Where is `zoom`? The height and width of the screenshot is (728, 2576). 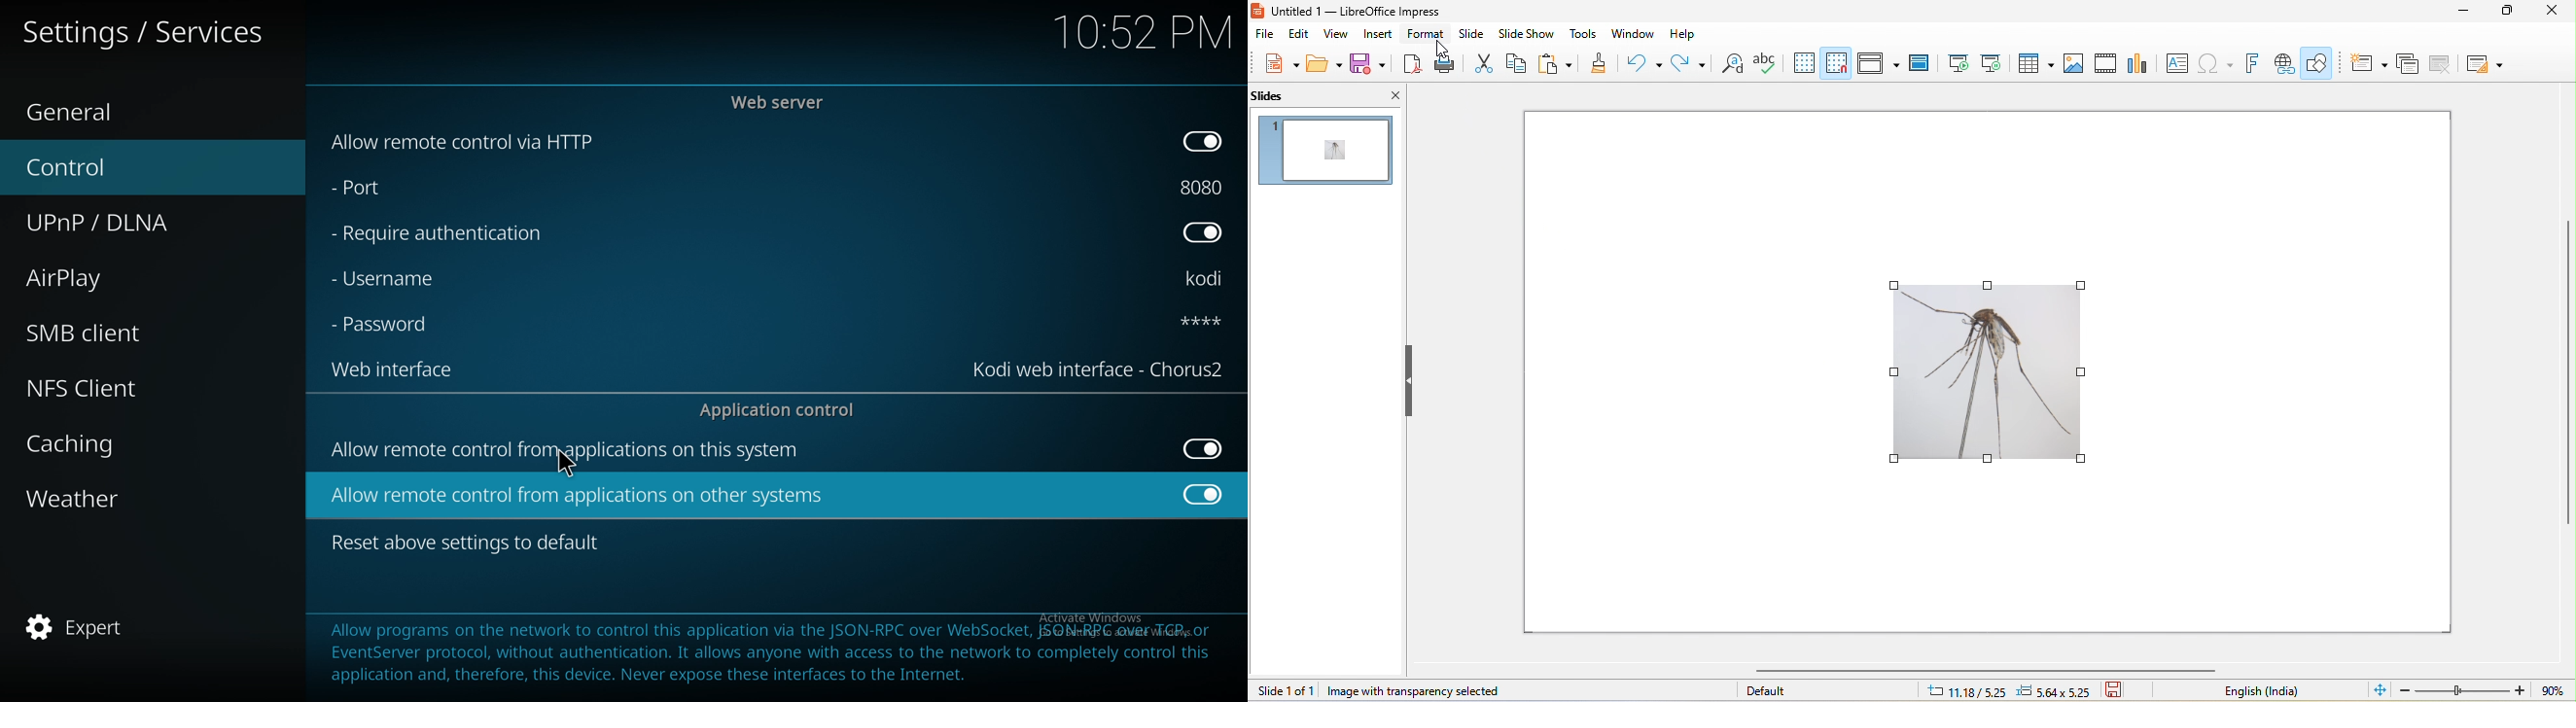
zoom is located at coordinates (2487, 689).